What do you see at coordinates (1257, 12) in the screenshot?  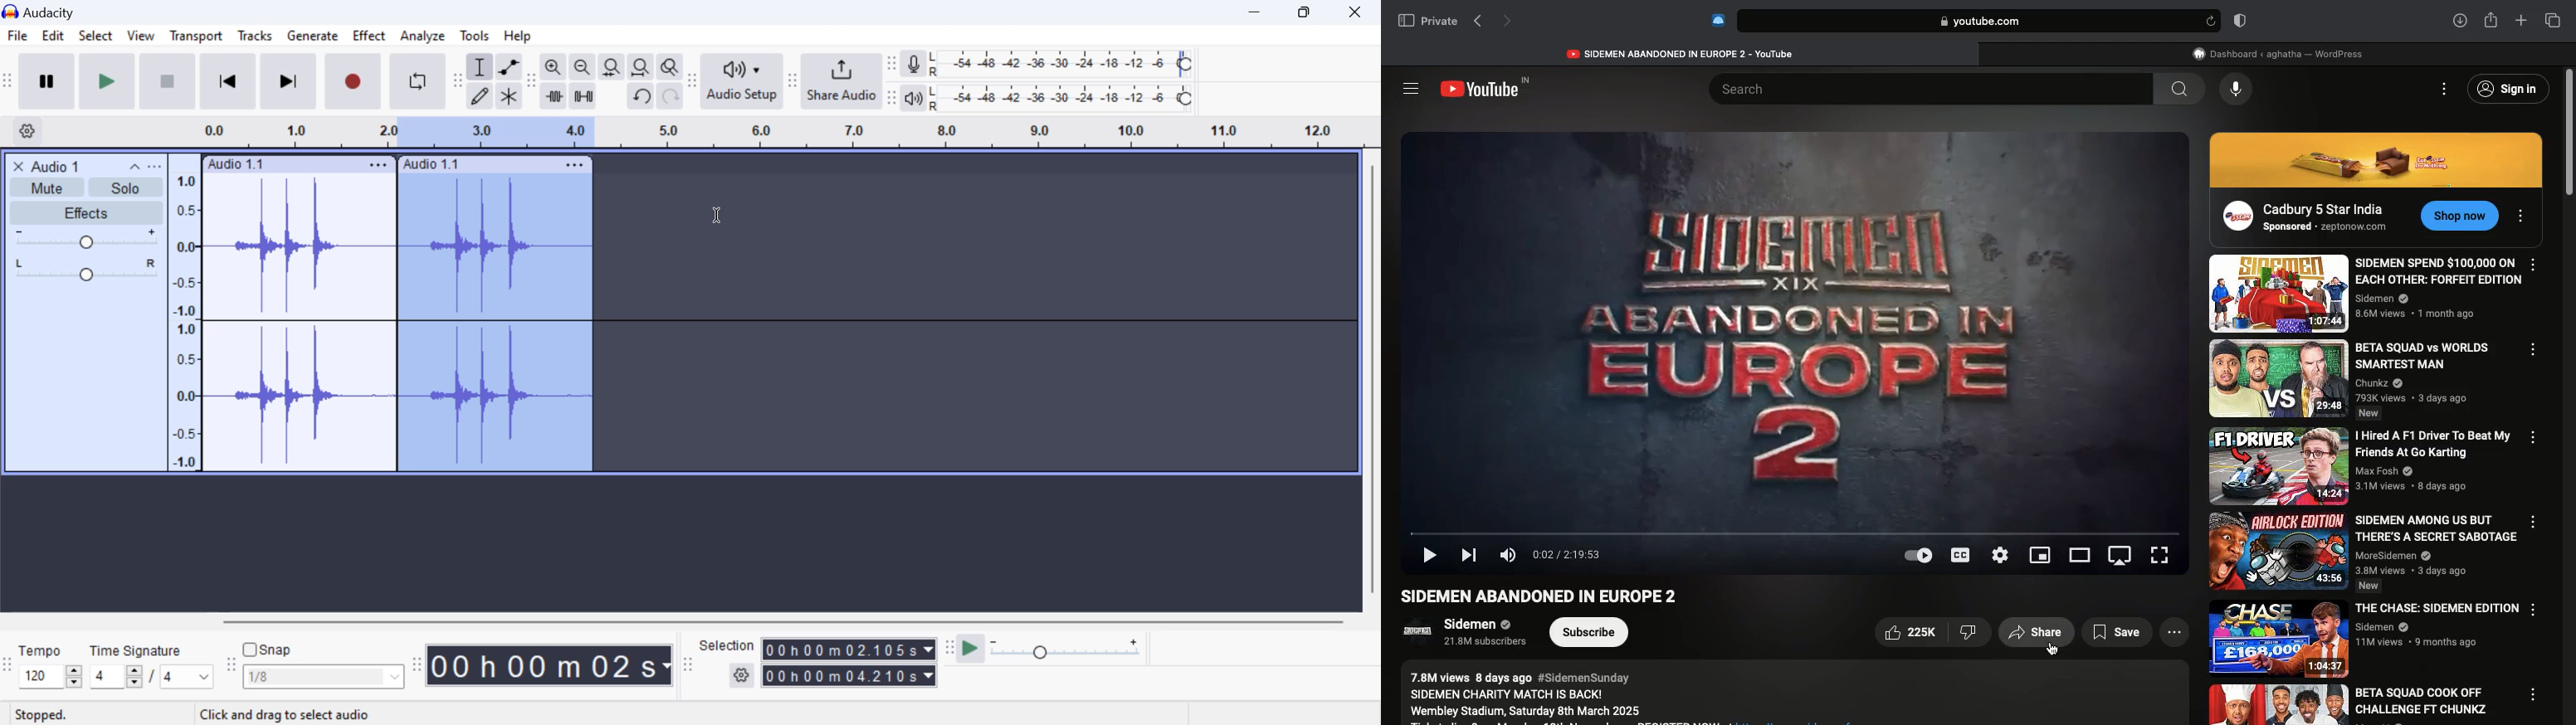 I see `Restore Down` at bounding box center [1257, 12].